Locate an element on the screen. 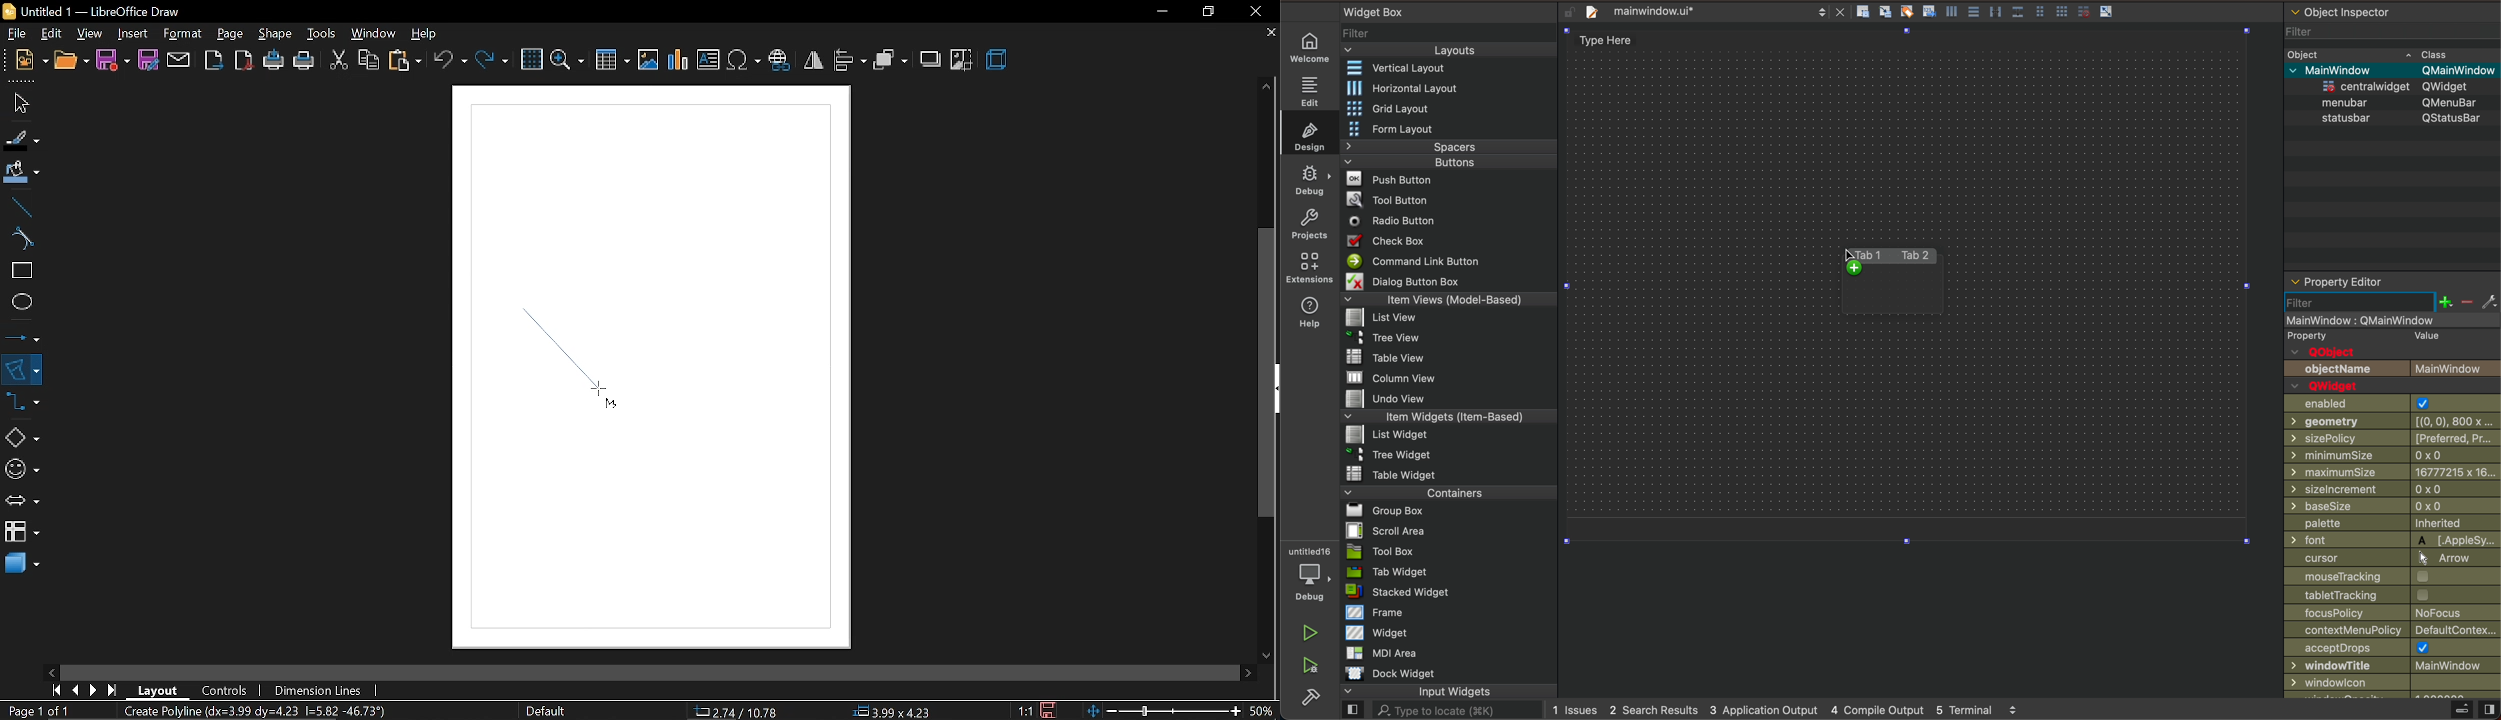 This screenshot has height=728, width=2520. position 00X00 is located at coordinates (892, 708).